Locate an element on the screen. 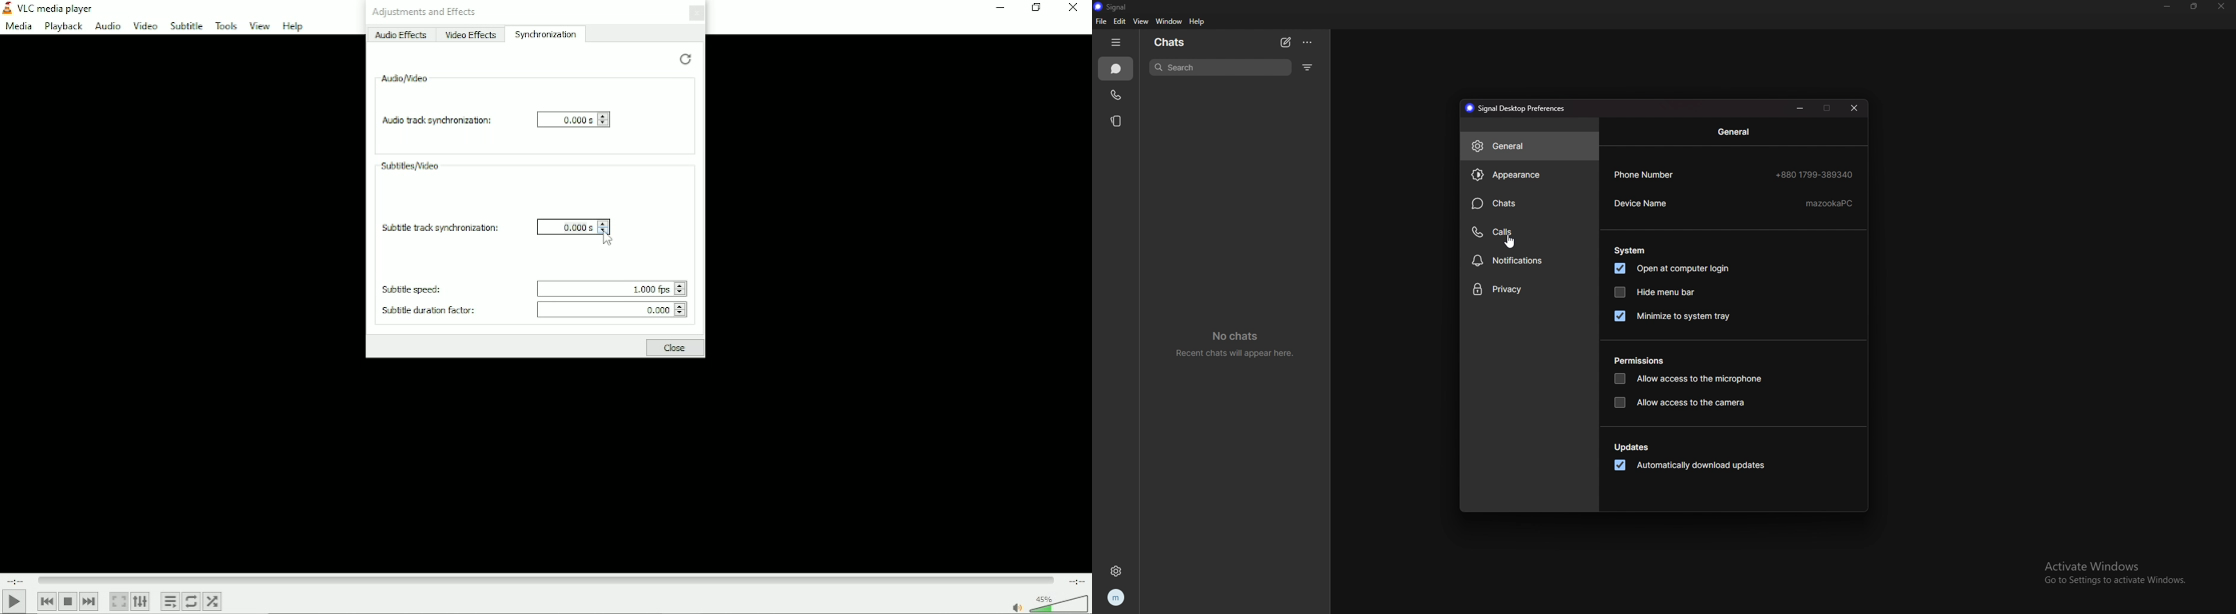  chats is located at coordinates (1116, 69).